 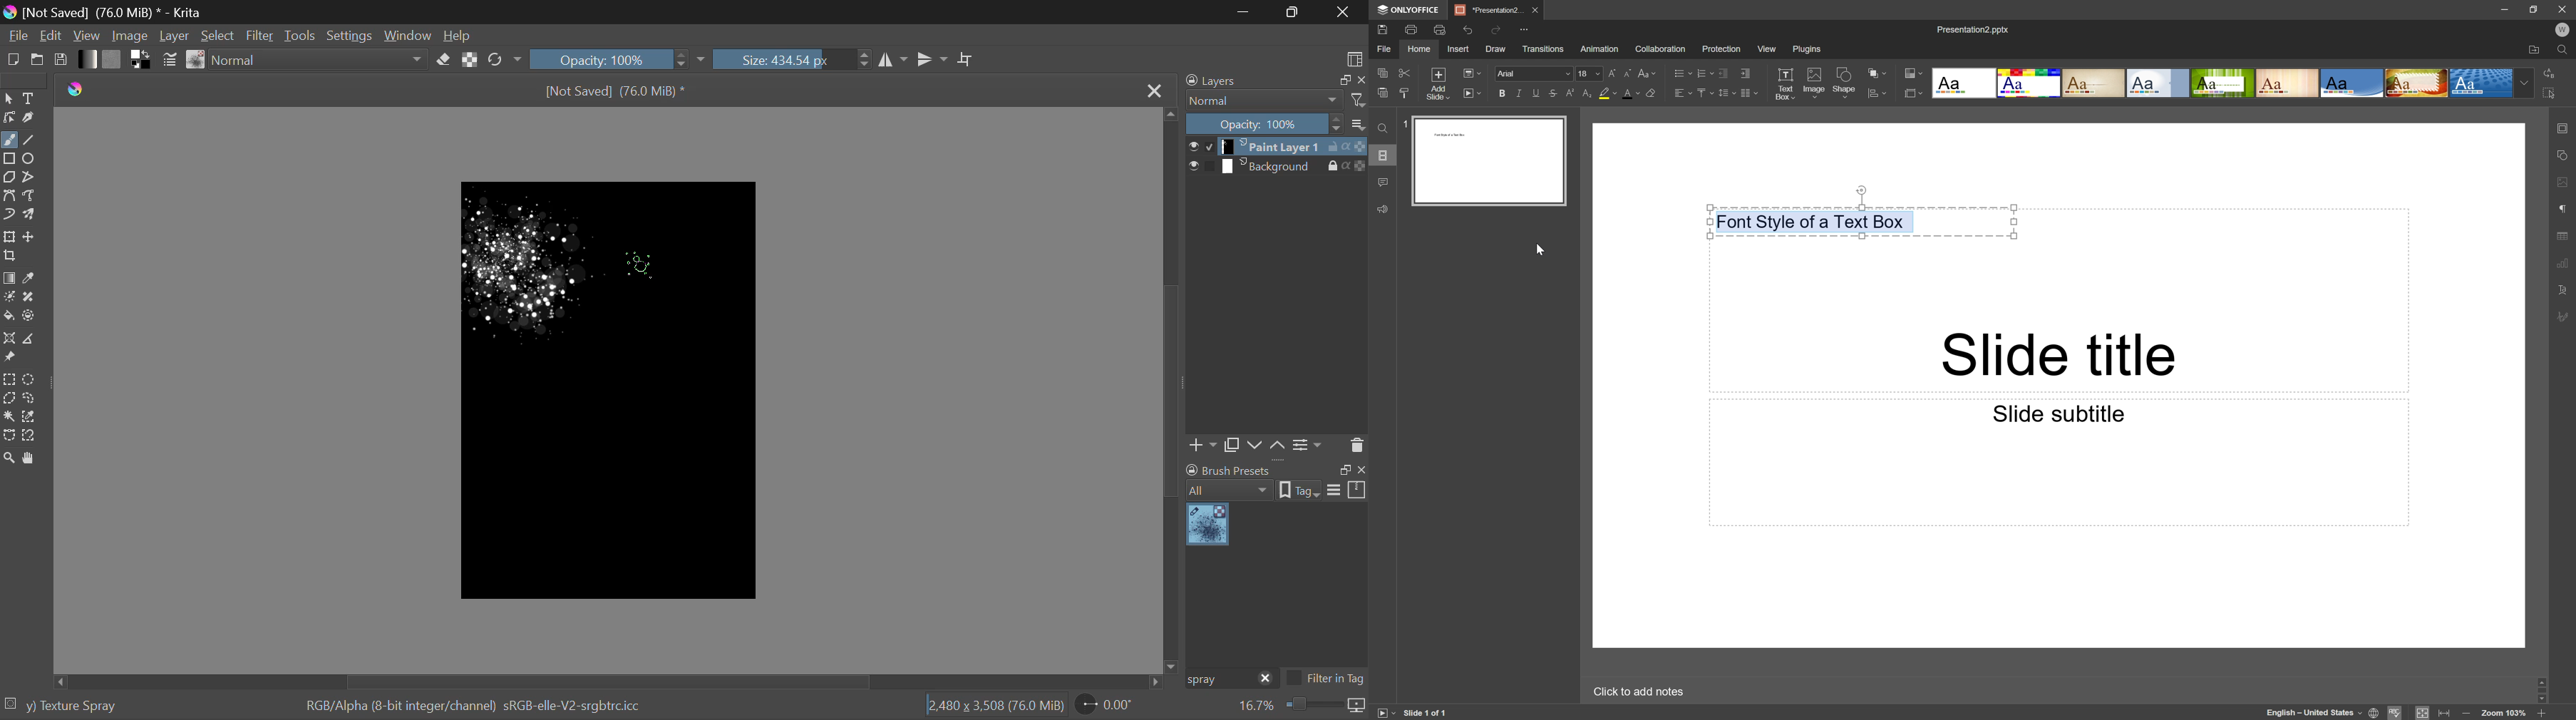 What do you see at coordinates (1438, 82) in the screenshot?
I see `Add slide` at bounding box center [1438, 82].